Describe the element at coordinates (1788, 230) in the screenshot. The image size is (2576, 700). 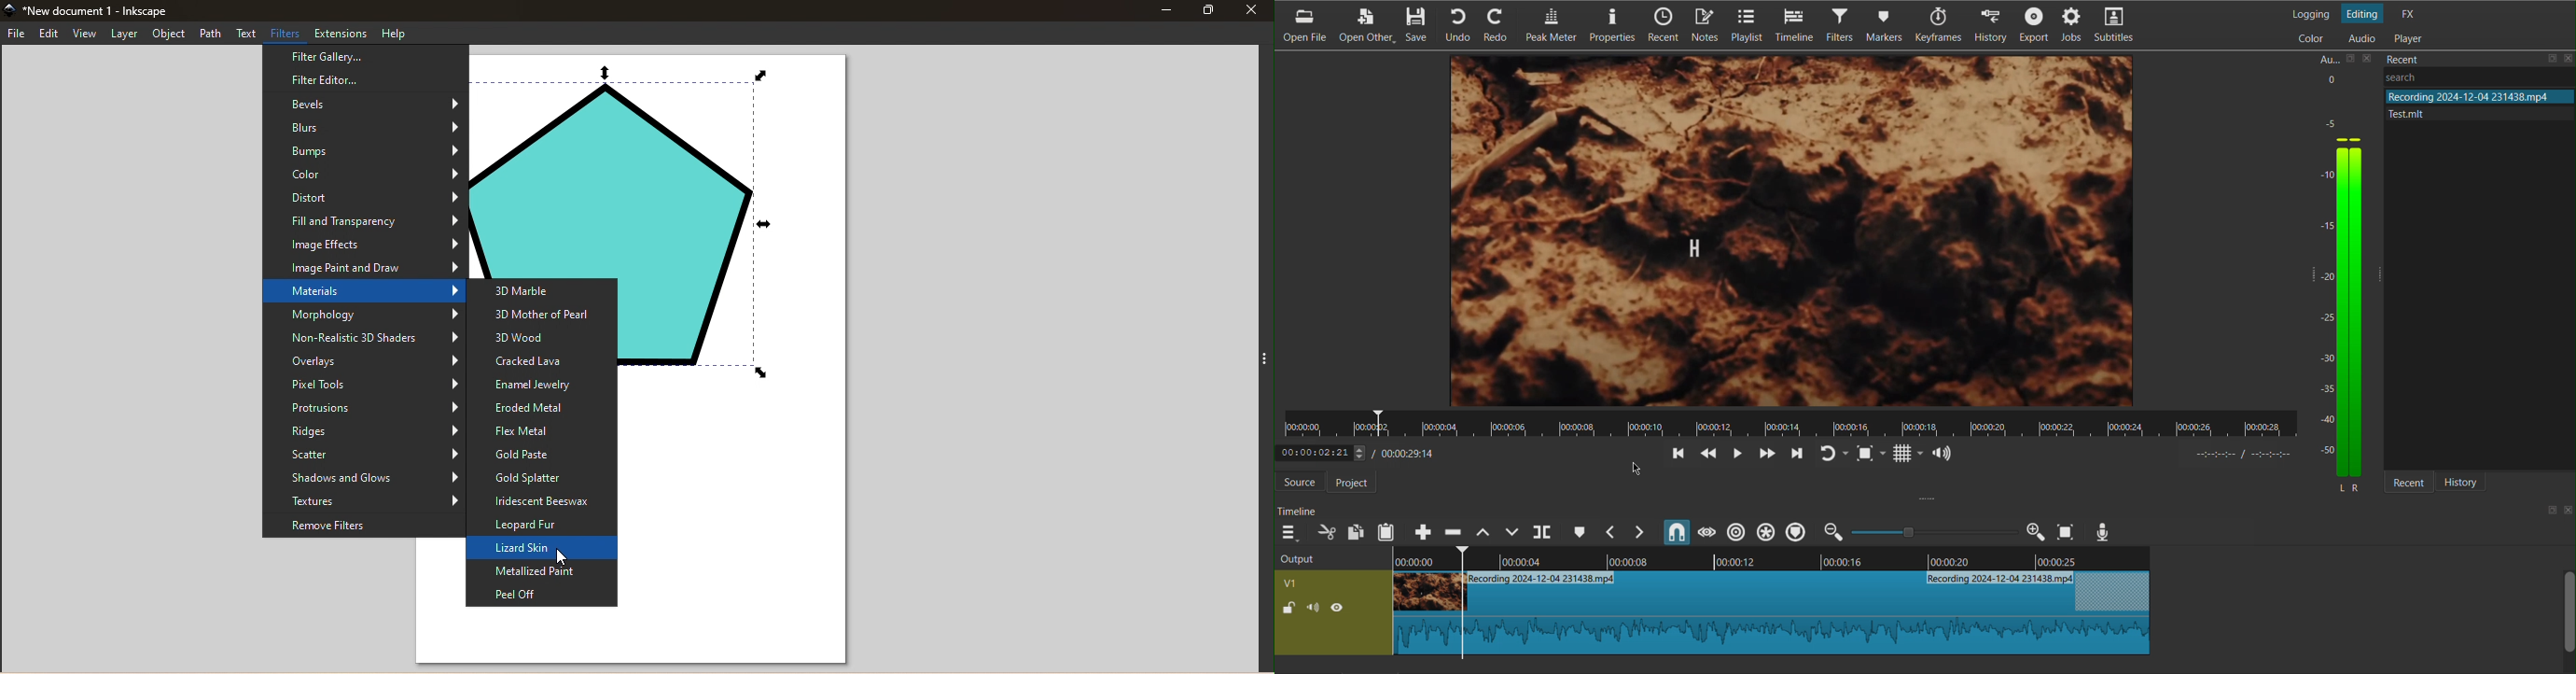
I see `Video Preview` at that location.